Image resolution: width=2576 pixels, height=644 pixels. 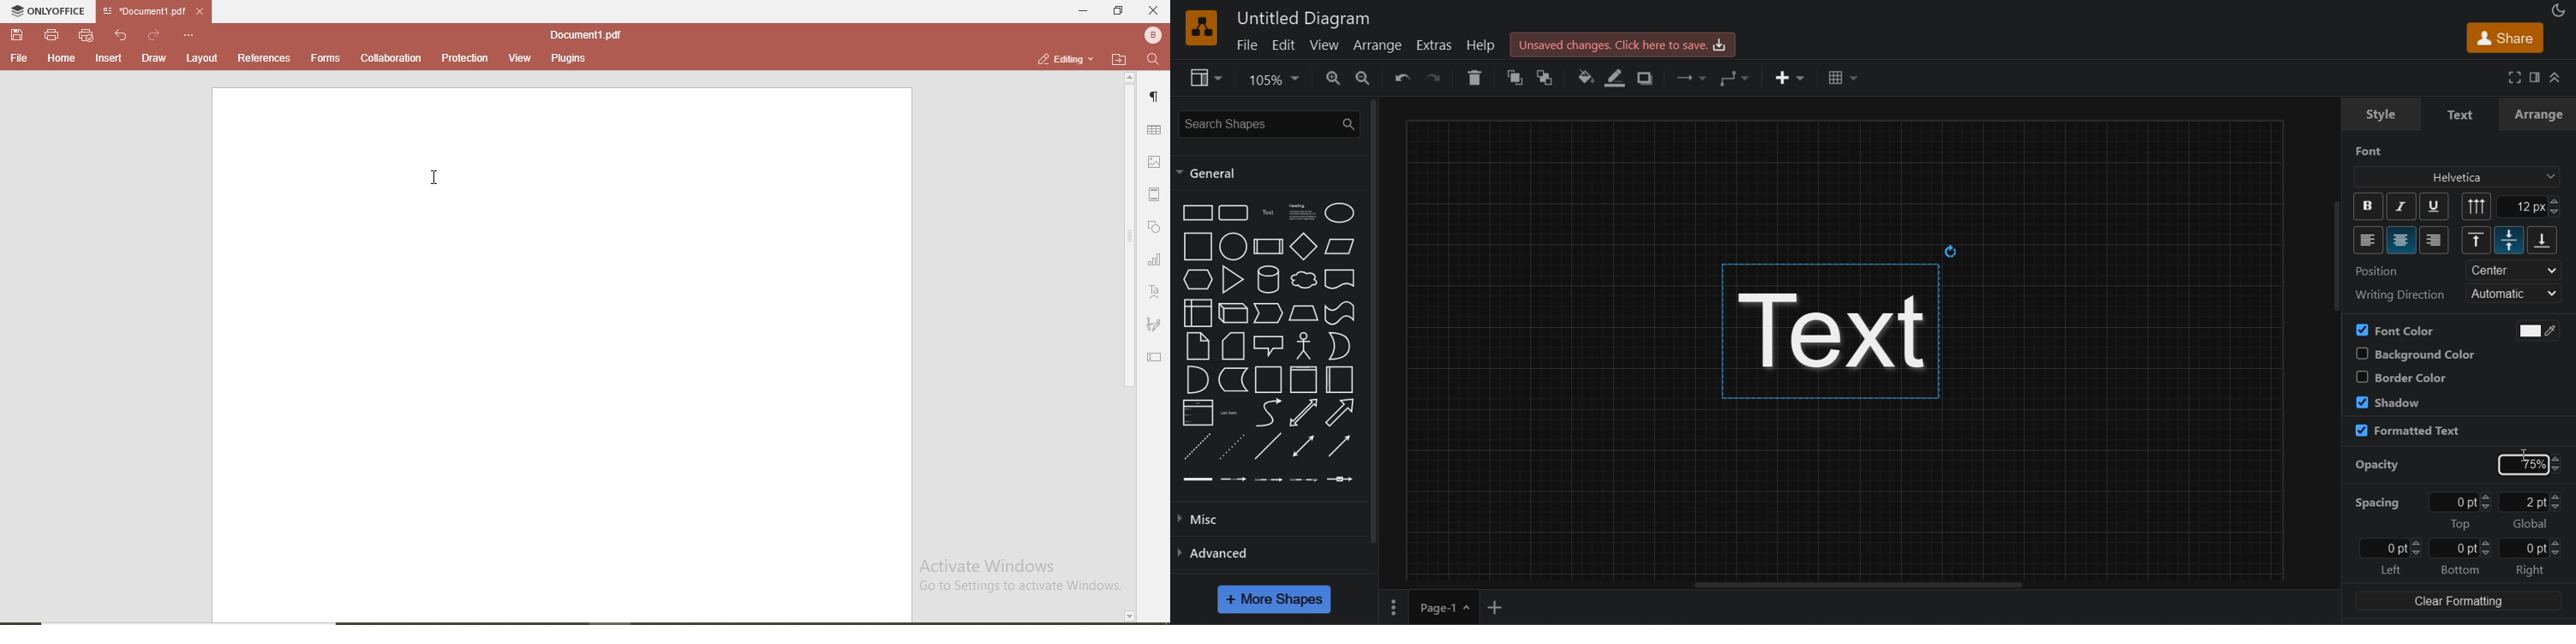 I want to click on trapezoid, so click(x=1304, y=313).